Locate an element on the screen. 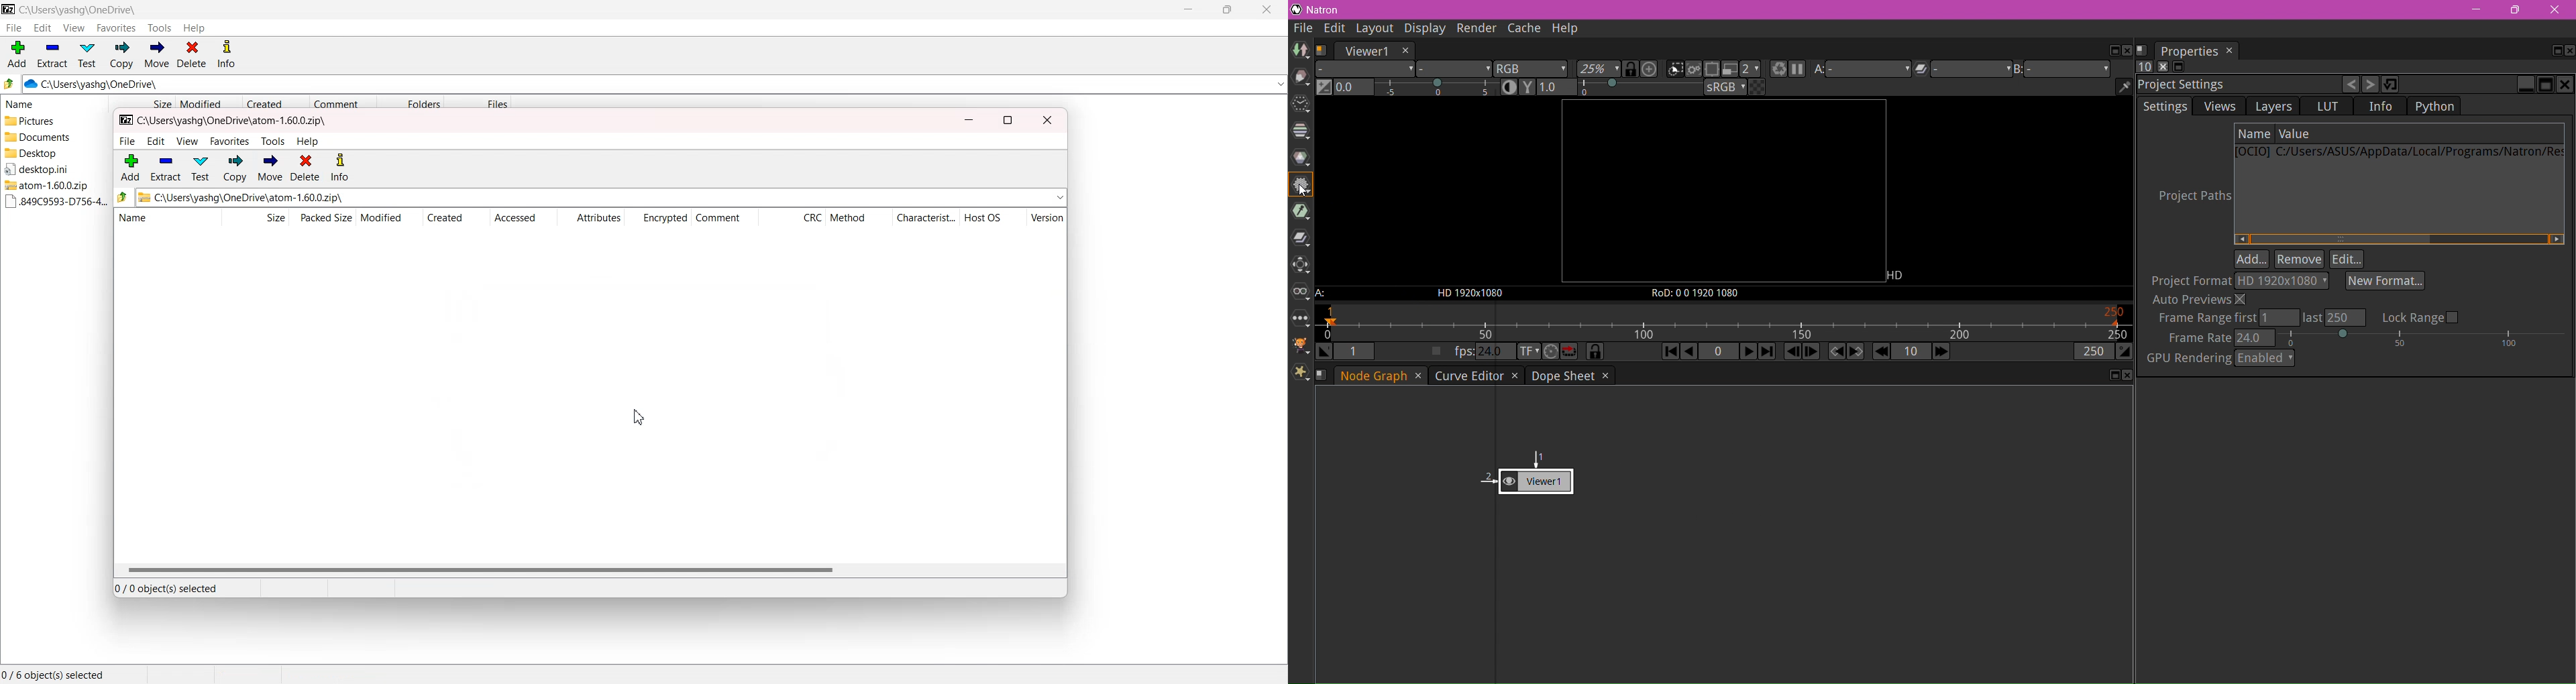  minimize is located at coordinates (969, 121).